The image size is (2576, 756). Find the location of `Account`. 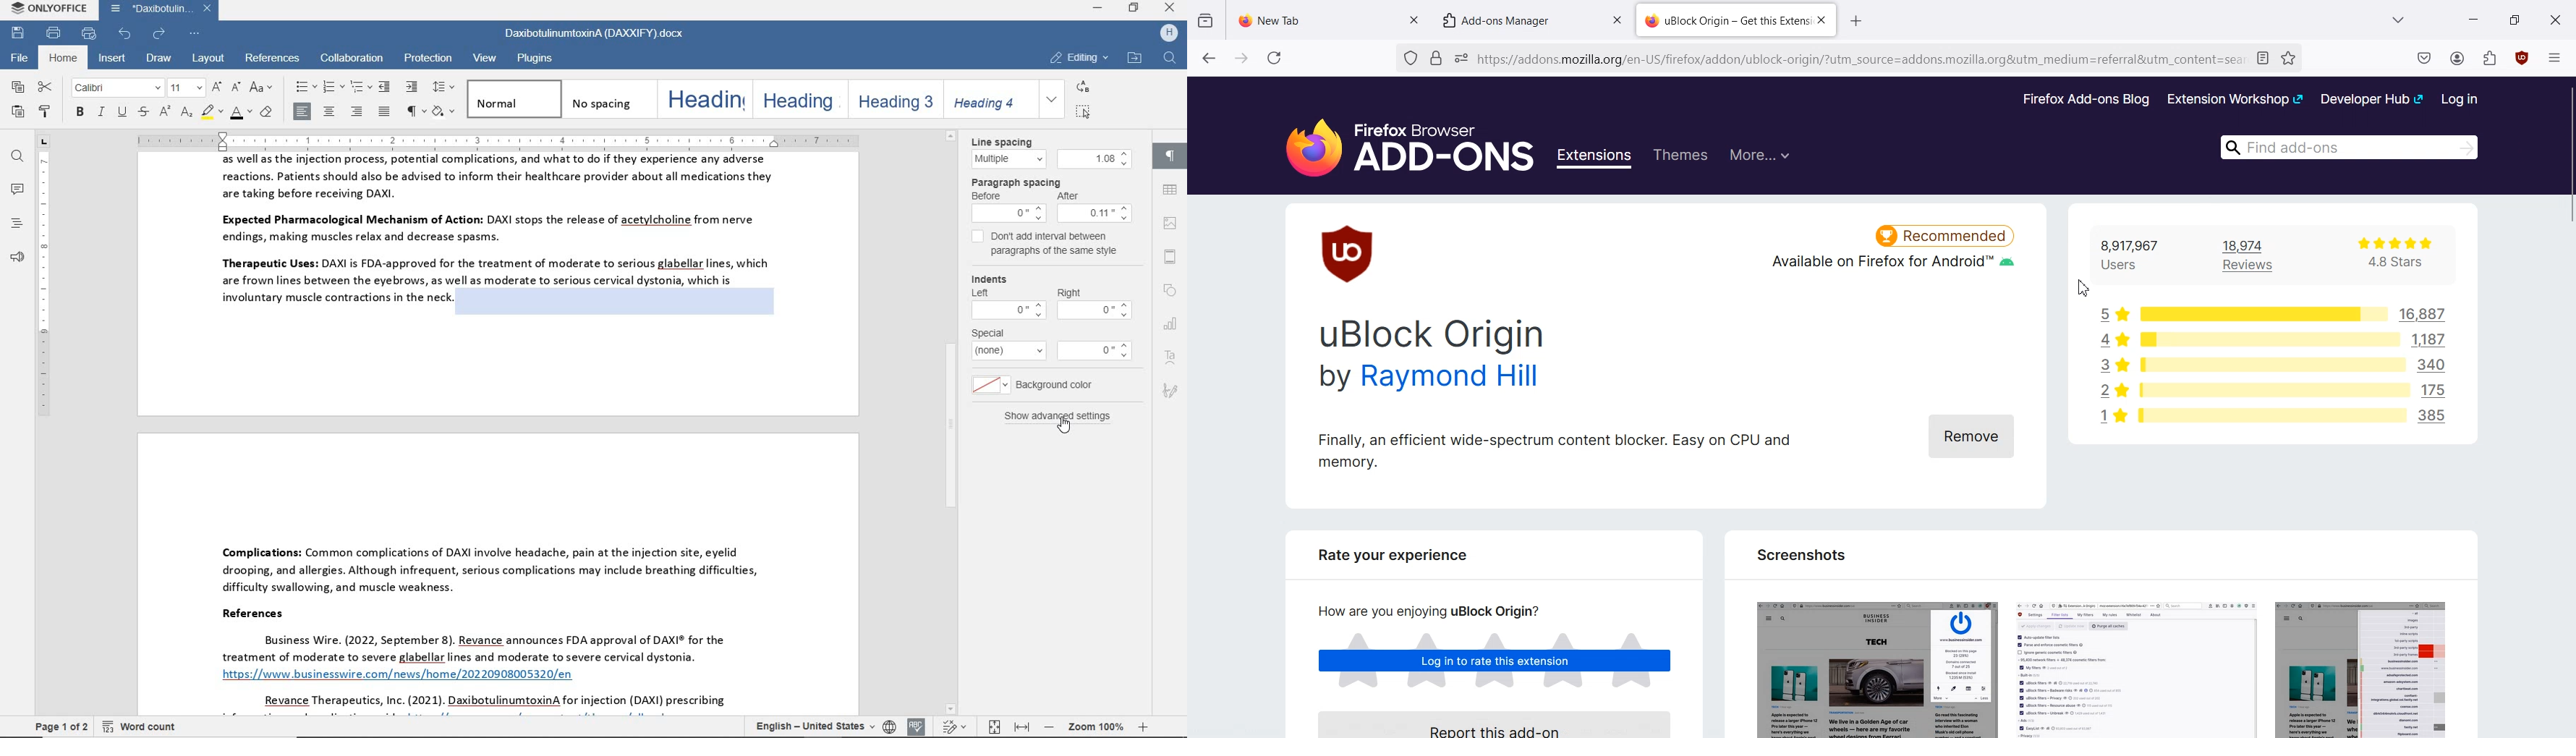

Account is located at coordinates (2456, 59).